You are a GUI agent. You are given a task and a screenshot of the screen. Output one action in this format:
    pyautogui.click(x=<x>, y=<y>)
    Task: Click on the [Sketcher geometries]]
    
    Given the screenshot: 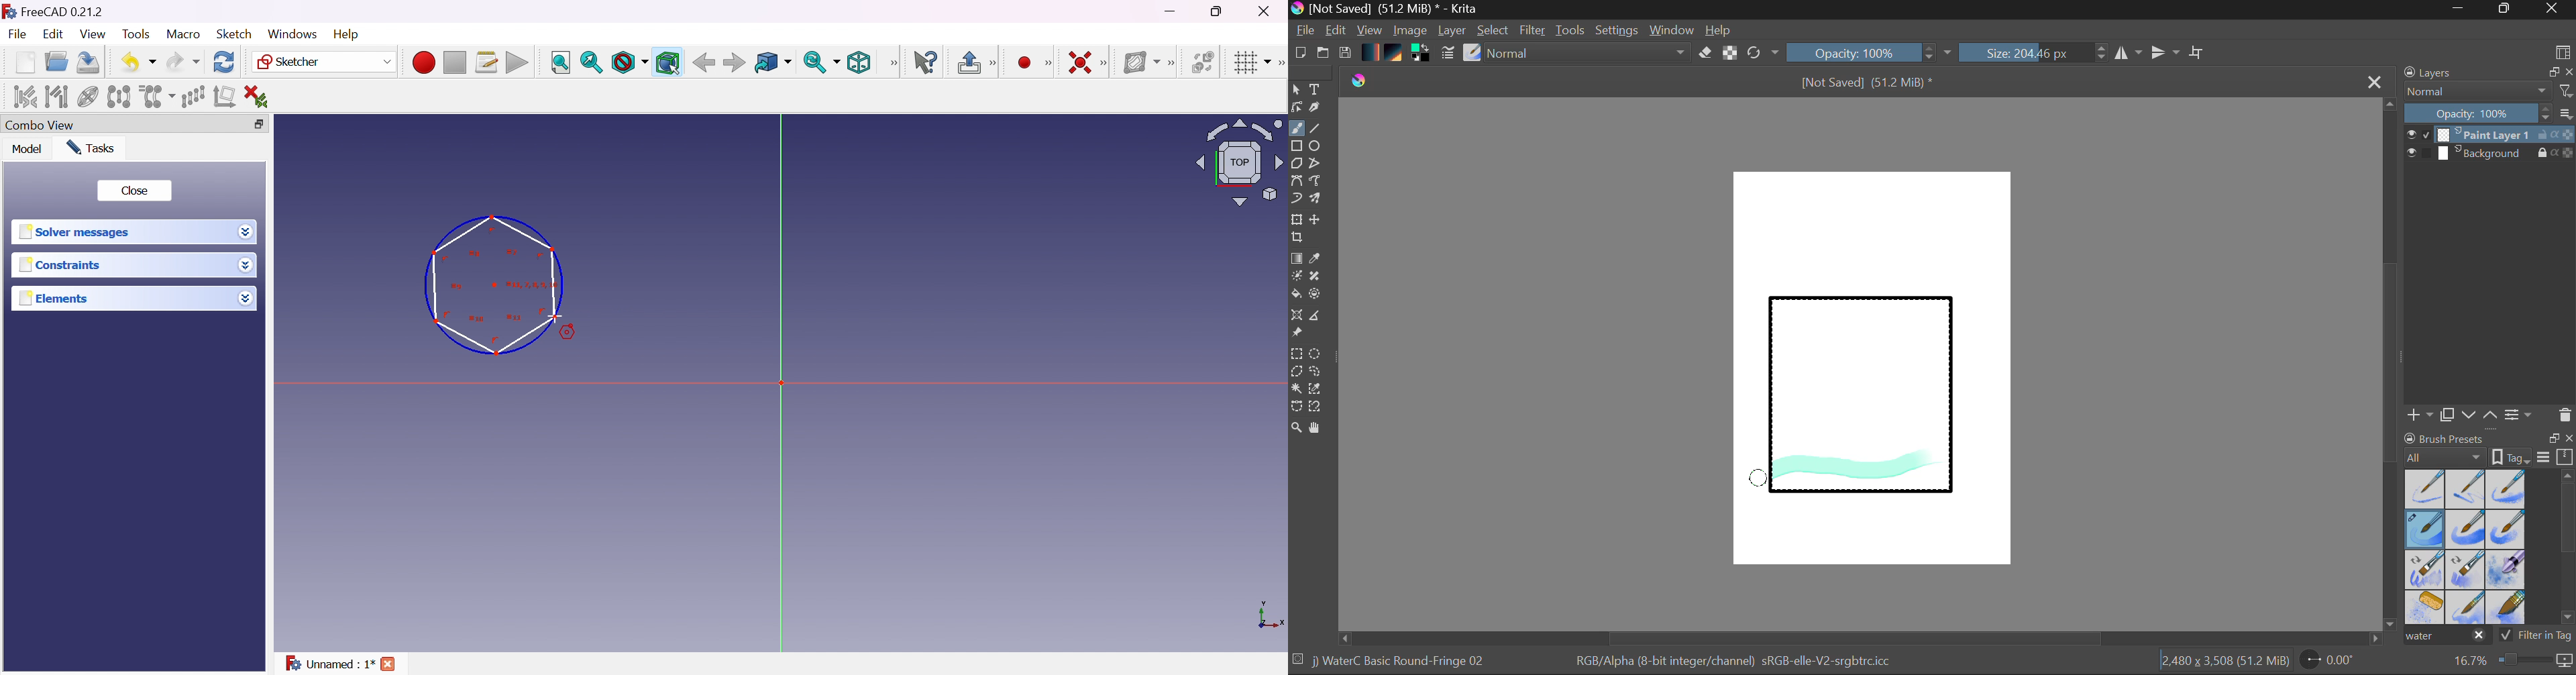 What is the action you would take?
    pyautogui.click(x=1048, y=63)
    